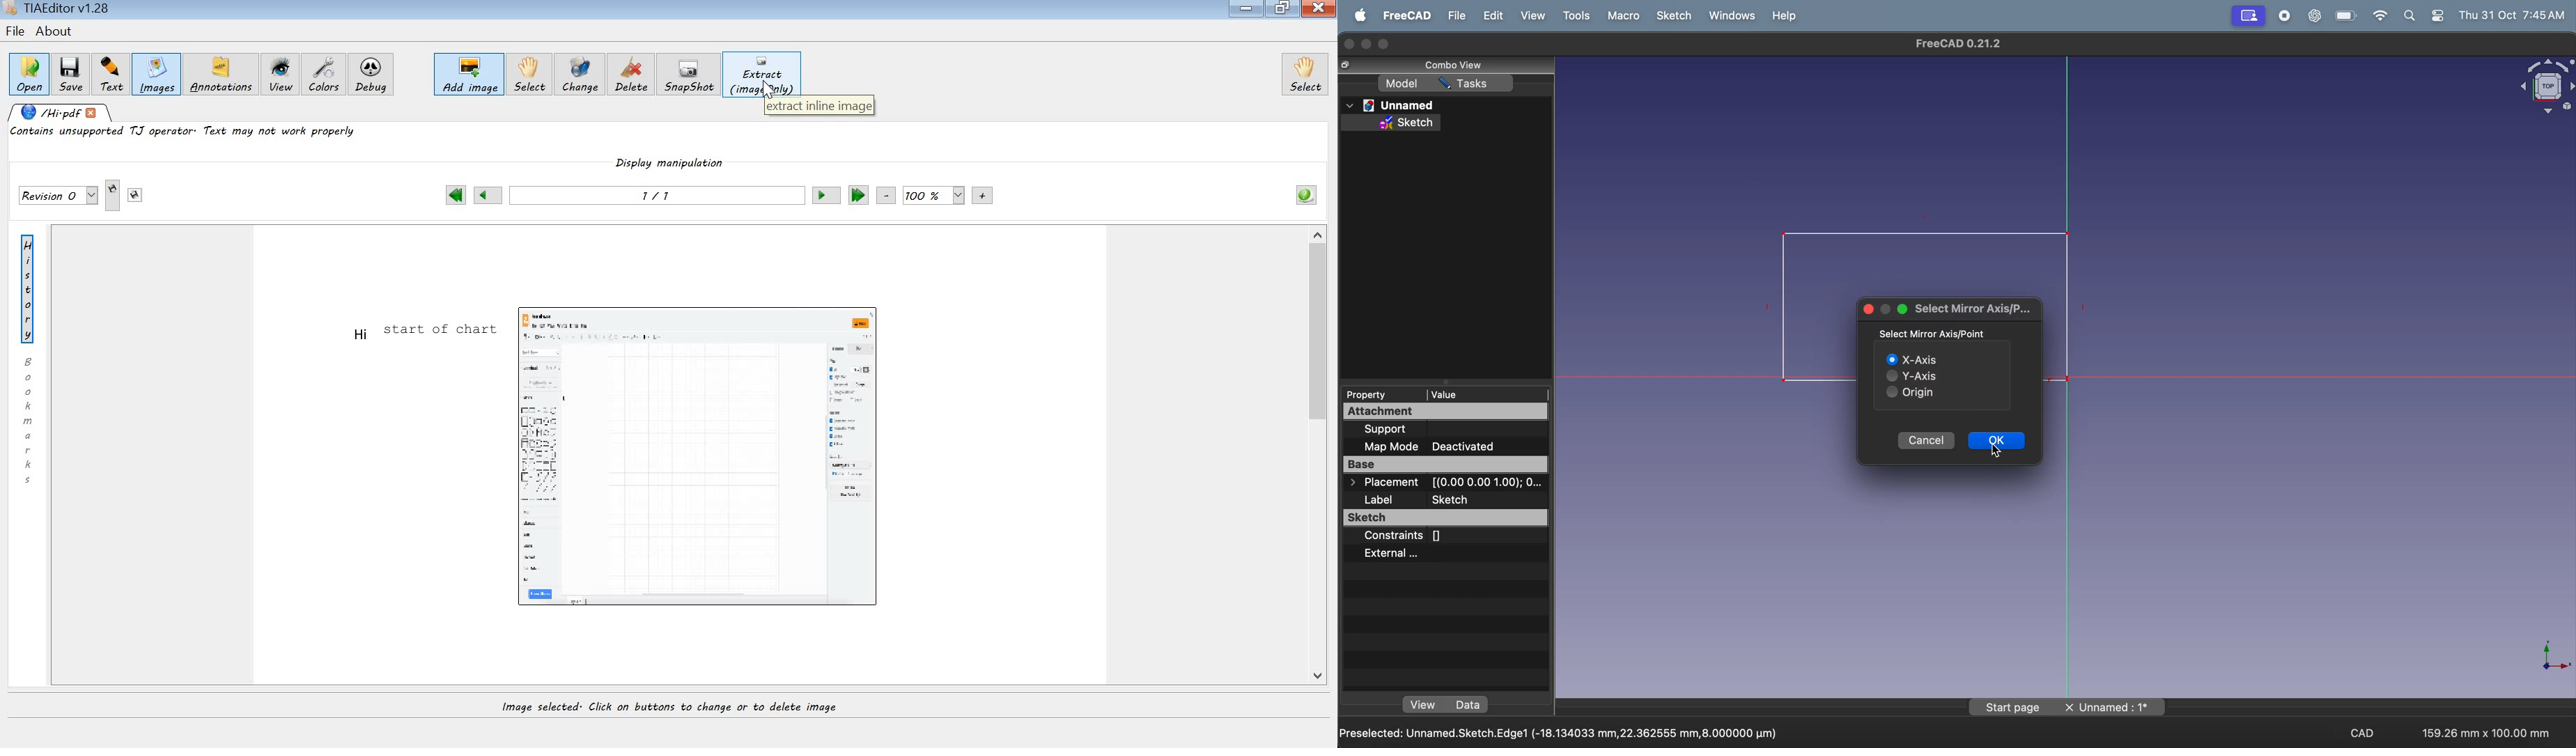 The image size is (2576, 756). I want to click on model, so click(1406, 85).